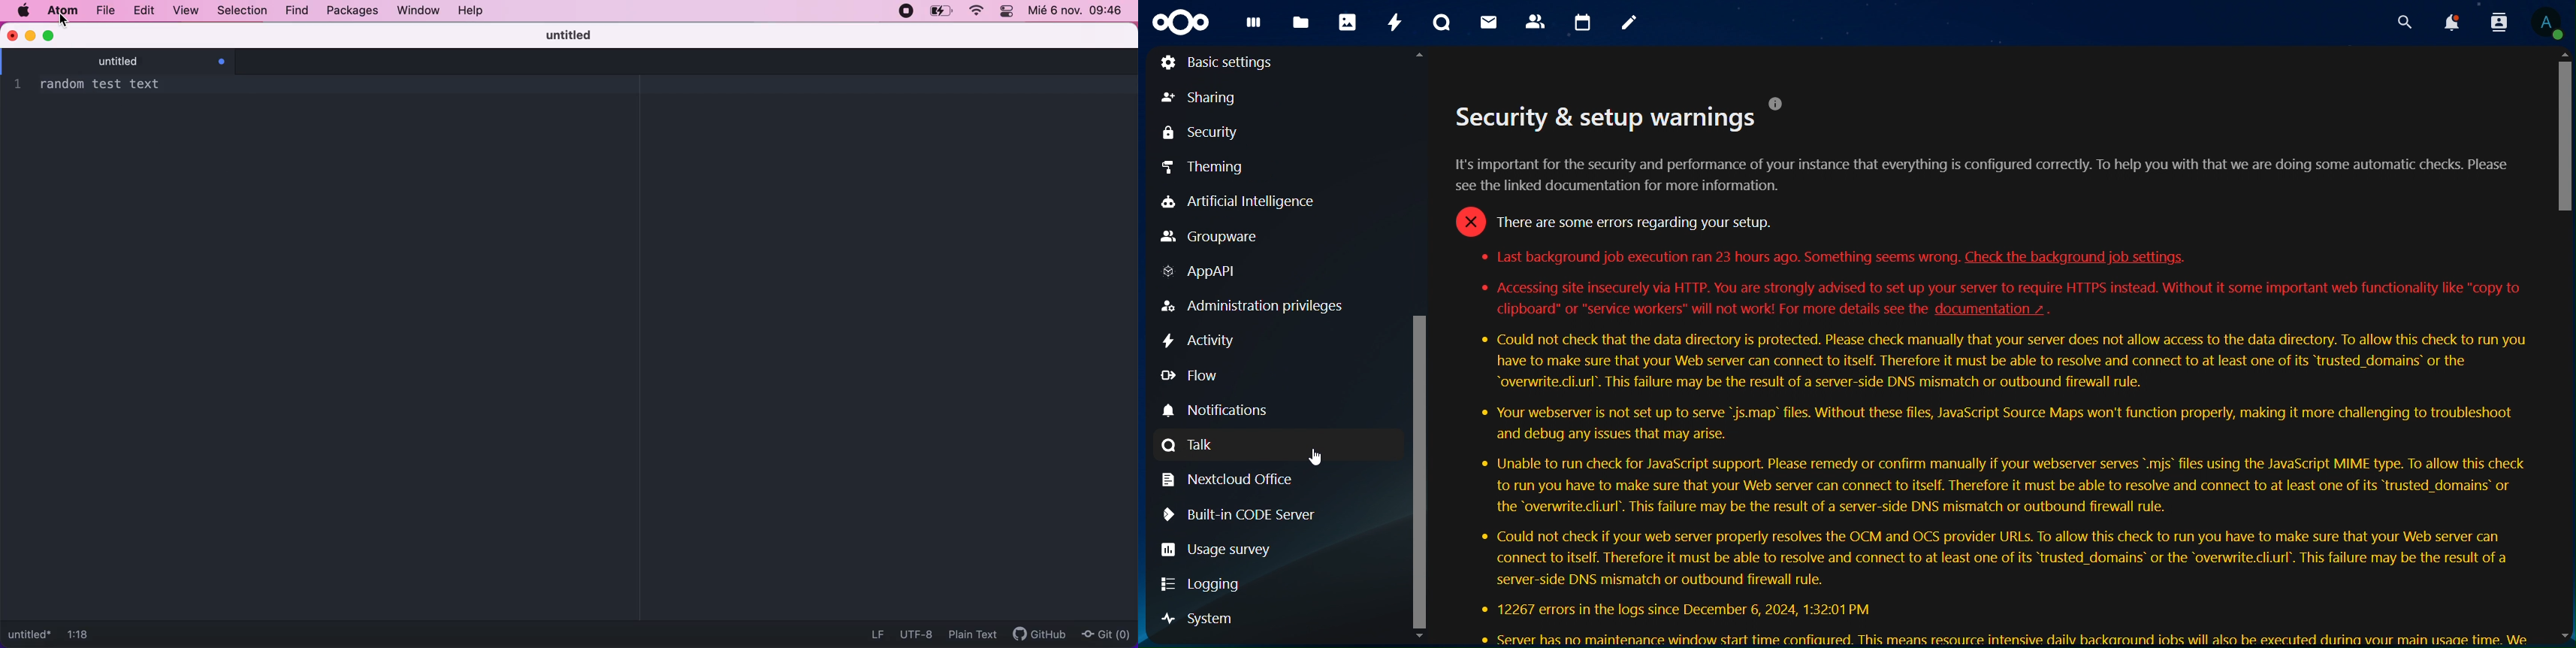 Image resolution: width=2576 pixels, height=672 pixels. I want to click on * Unable to run check for JavaScript support. Please remedy or confirm manually if your webserver serves *.mis’ files using the JavaScript MIME type. To allow this check
to run you have to make sure that your Web server can connect to itself. Therefore it must be able to resolve and connect to at least one of its “trusted_domains’ or
the “overwrite.cli.url’. This failure may be the result of a server-side DNS mismatch or outbound firewall rule., so click(1996, 486).